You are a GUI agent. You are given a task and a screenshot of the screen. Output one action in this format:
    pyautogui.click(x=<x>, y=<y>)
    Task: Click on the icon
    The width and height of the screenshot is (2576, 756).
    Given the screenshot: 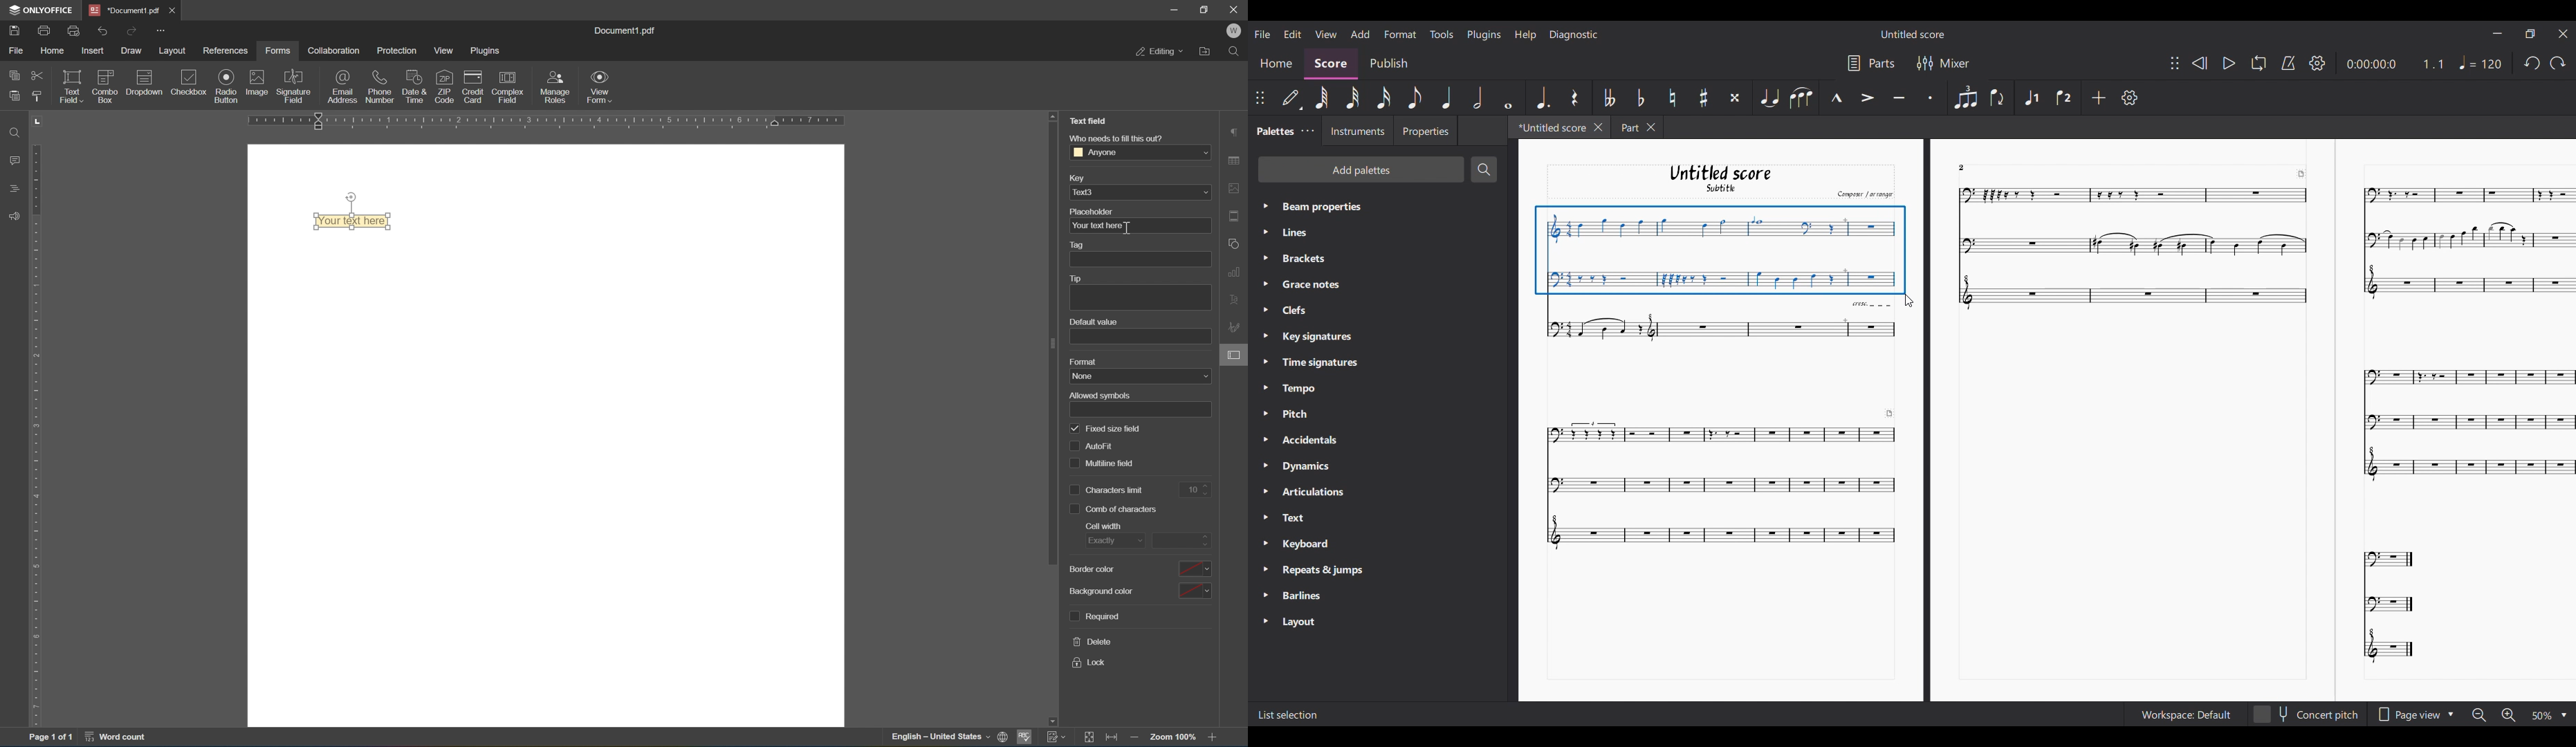 What is the action you would take?
    pyautogui.click(x=107, y=75)
    